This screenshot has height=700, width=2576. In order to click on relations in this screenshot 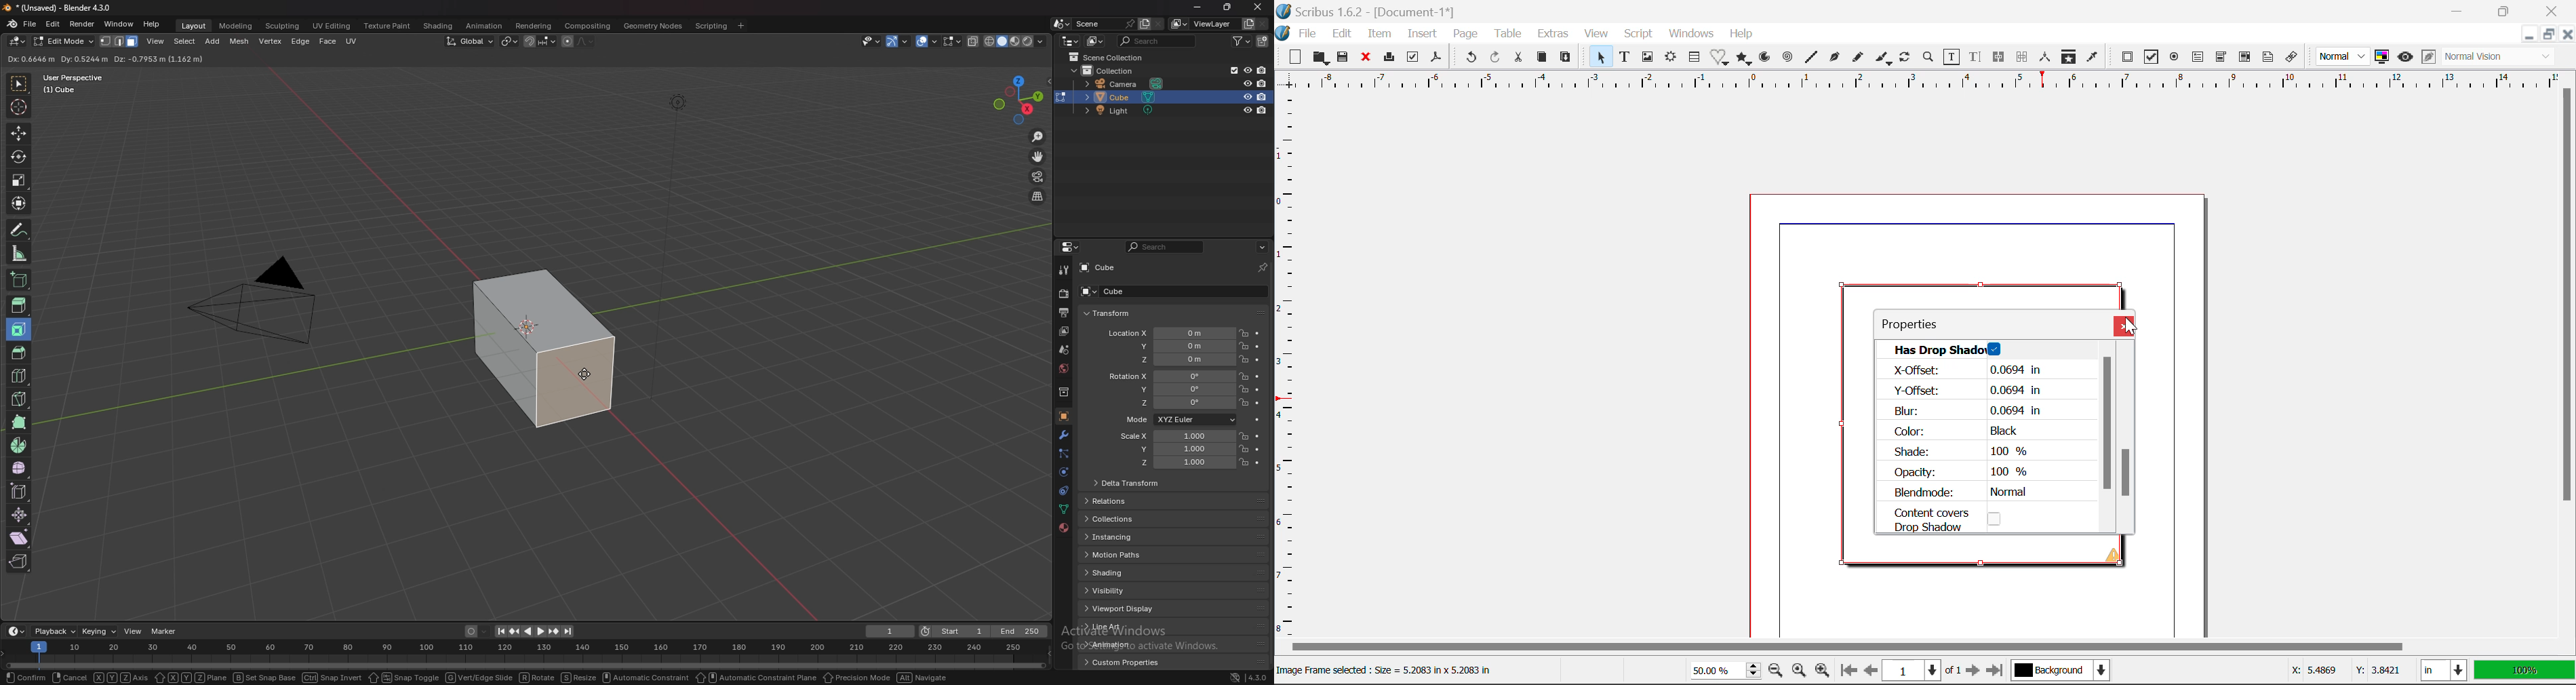, I will do `click(1113, 501)`.